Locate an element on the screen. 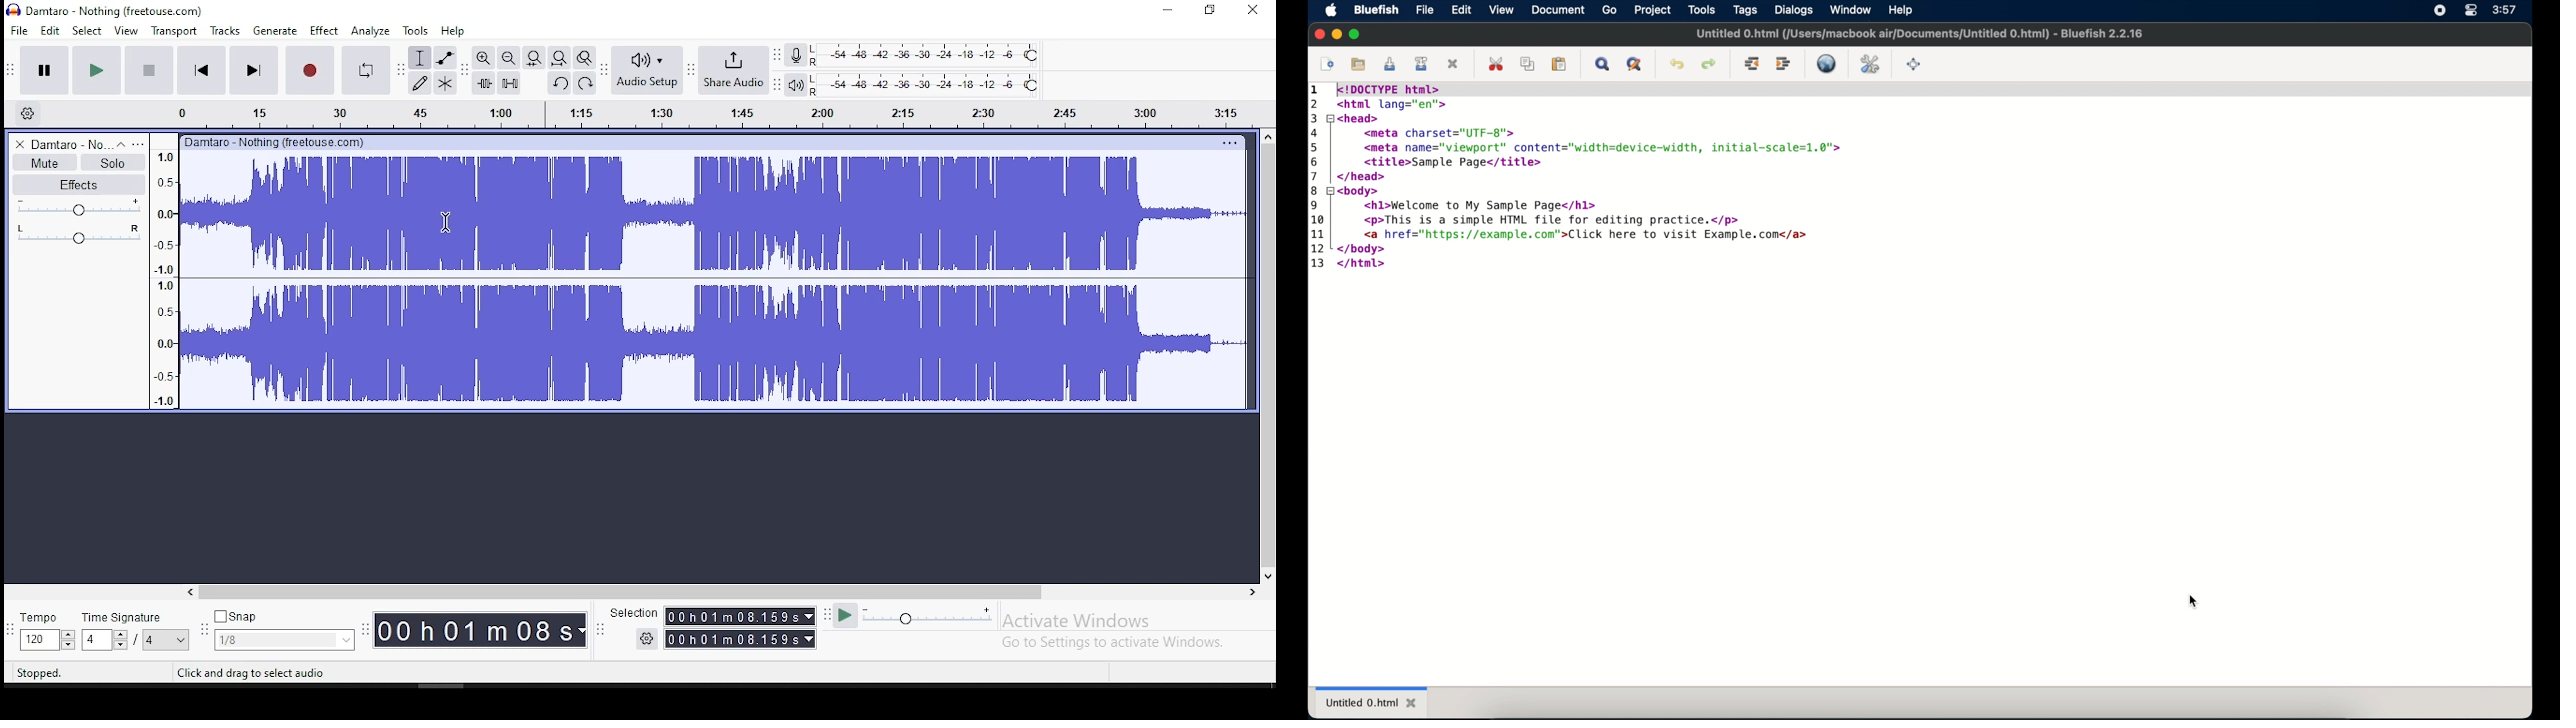 The width and height of the screenshot is (2576, 728). stop is located at coordinates (149, 69).